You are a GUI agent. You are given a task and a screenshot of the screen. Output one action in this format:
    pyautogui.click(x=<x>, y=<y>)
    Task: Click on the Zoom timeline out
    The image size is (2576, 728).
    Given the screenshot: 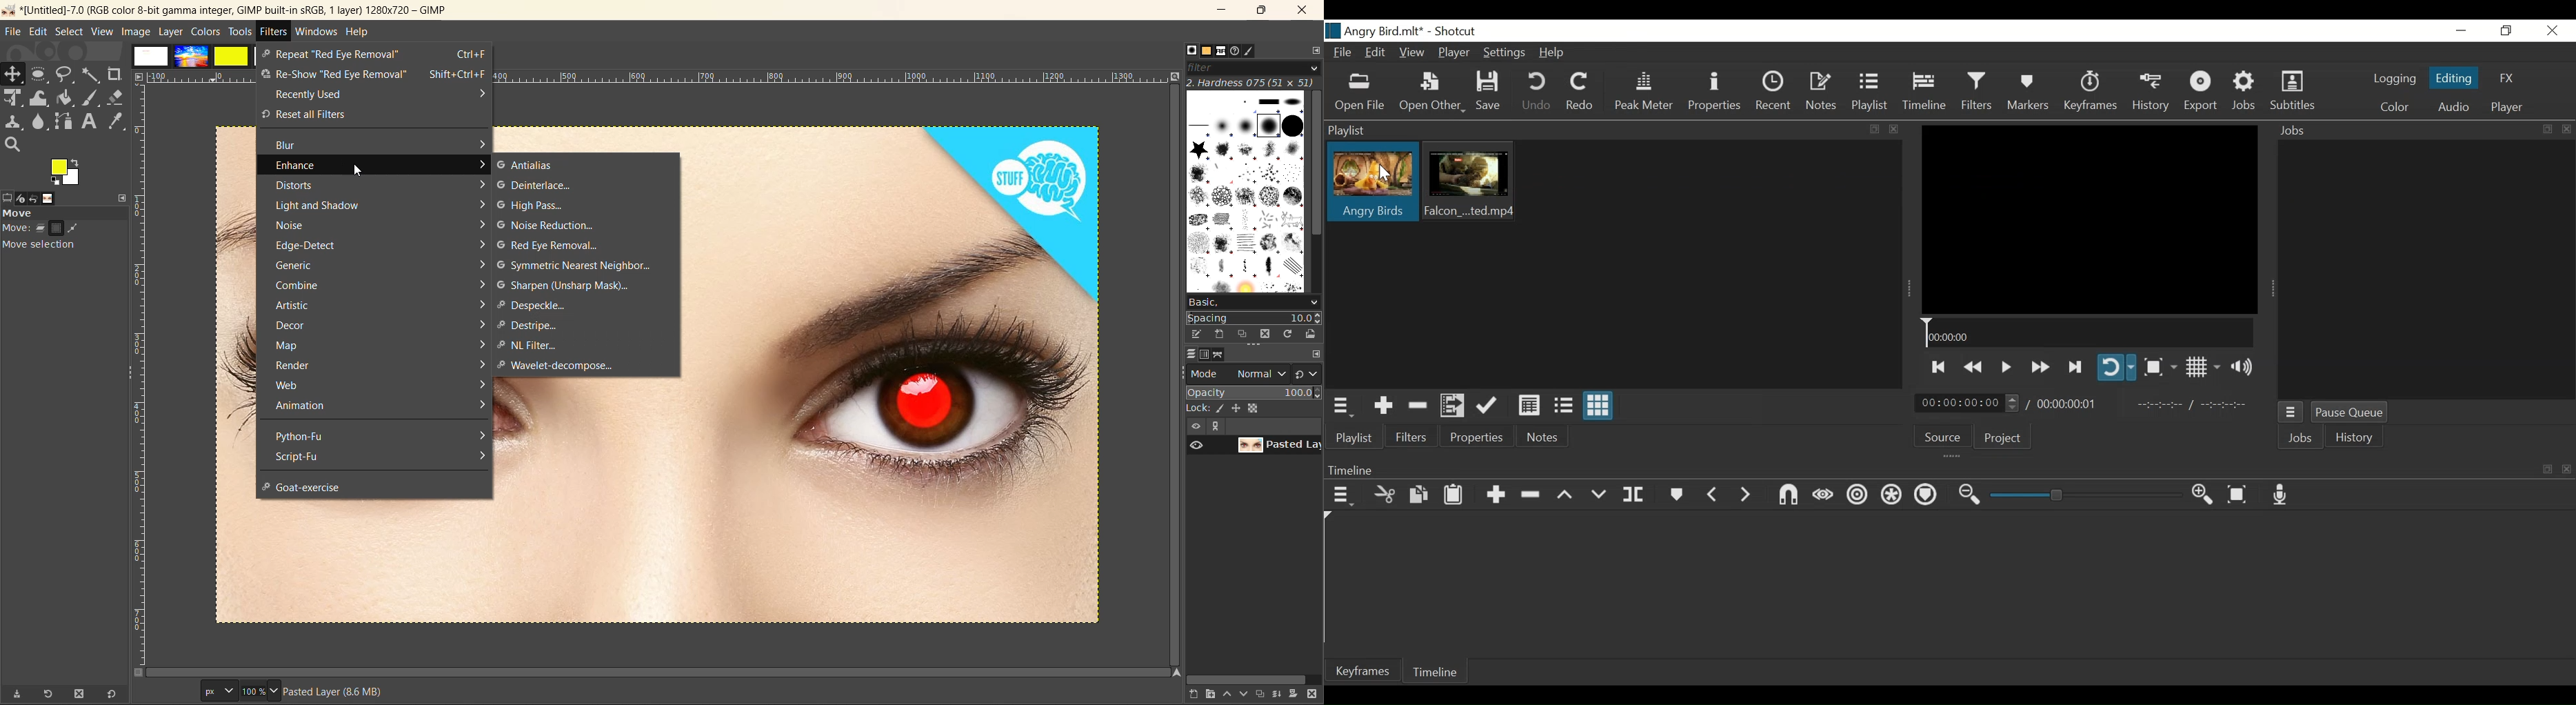 What is the action you would take?
    pyautogui.click(x=1967, y=496)
    